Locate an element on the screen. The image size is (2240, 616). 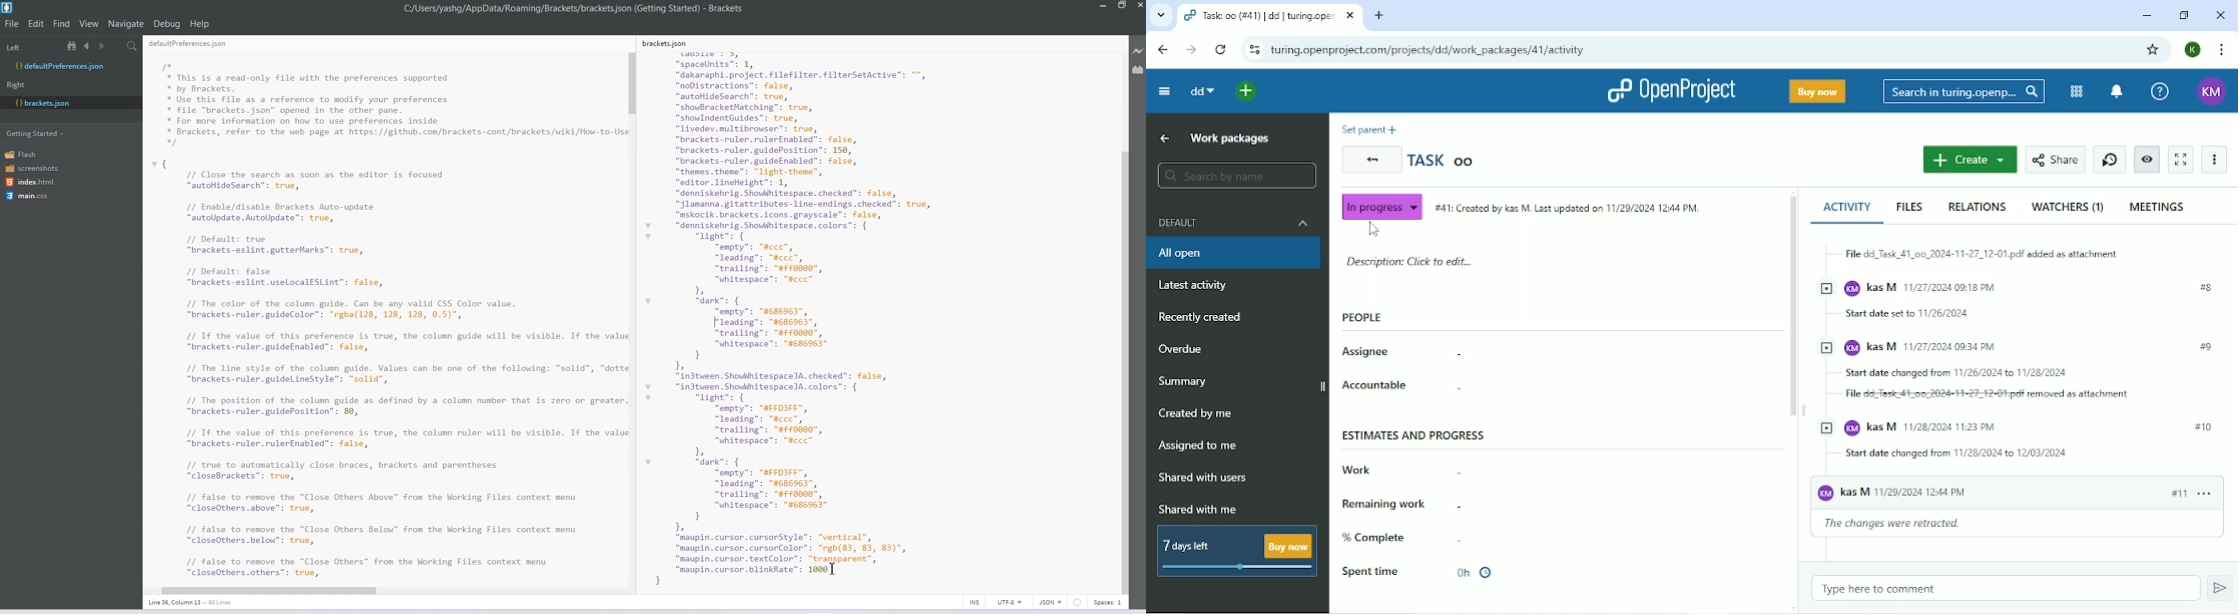
Spaces 1 is located at coordinates (1109, 603).